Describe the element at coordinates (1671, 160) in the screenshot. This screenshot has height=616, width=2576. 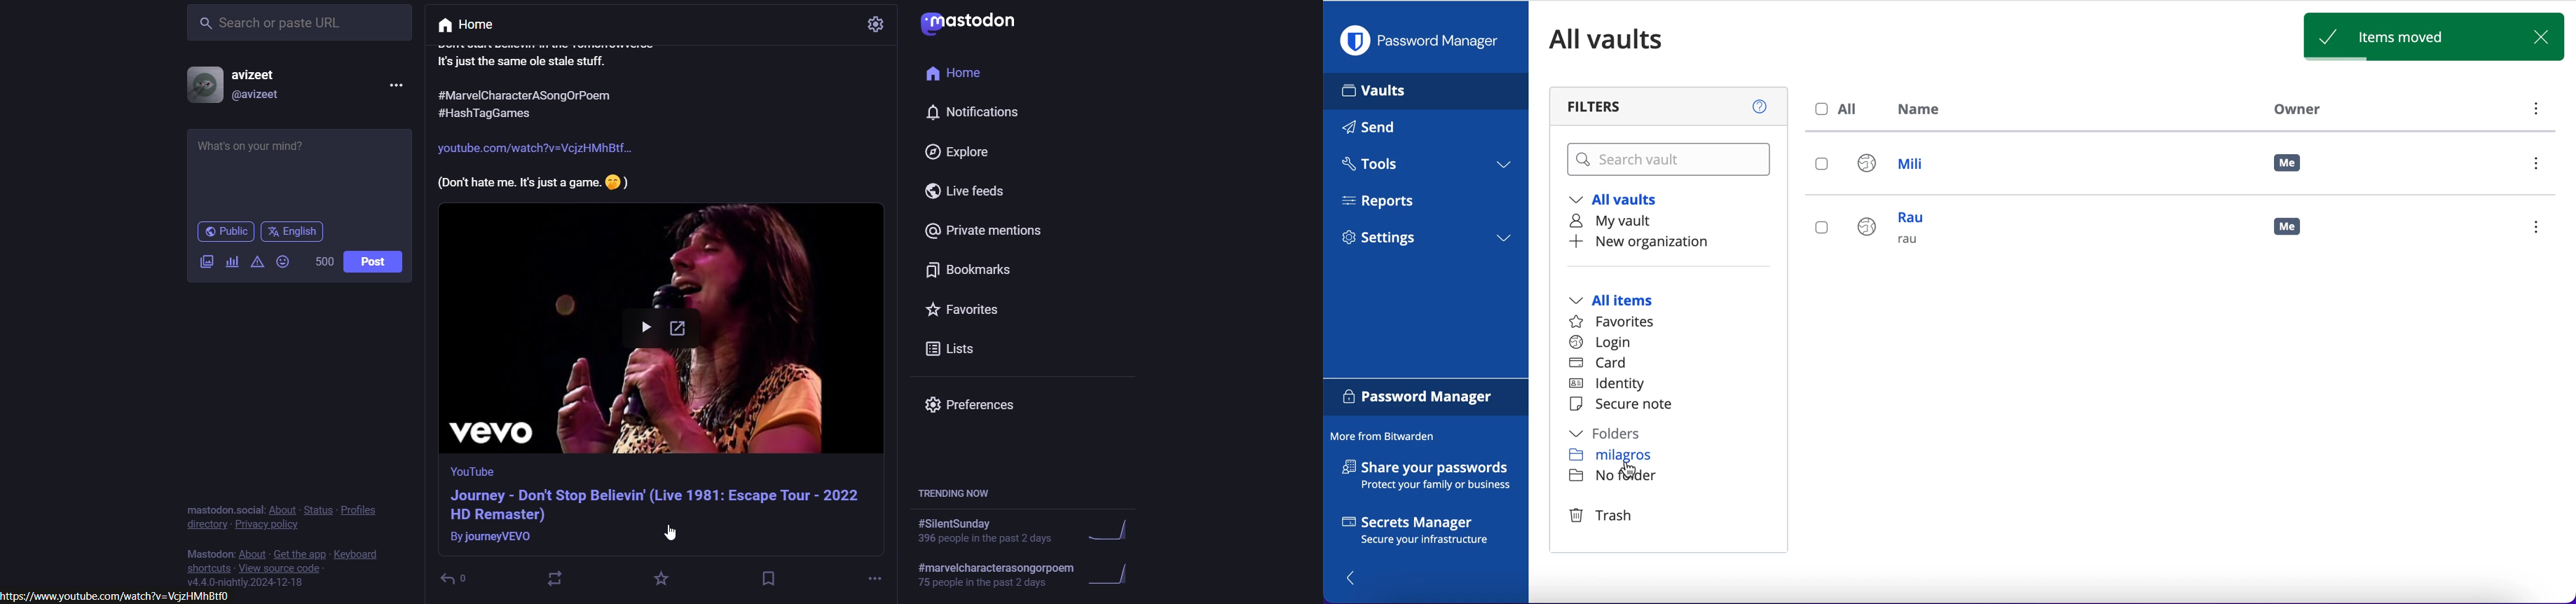
I see `search vault` at that location.